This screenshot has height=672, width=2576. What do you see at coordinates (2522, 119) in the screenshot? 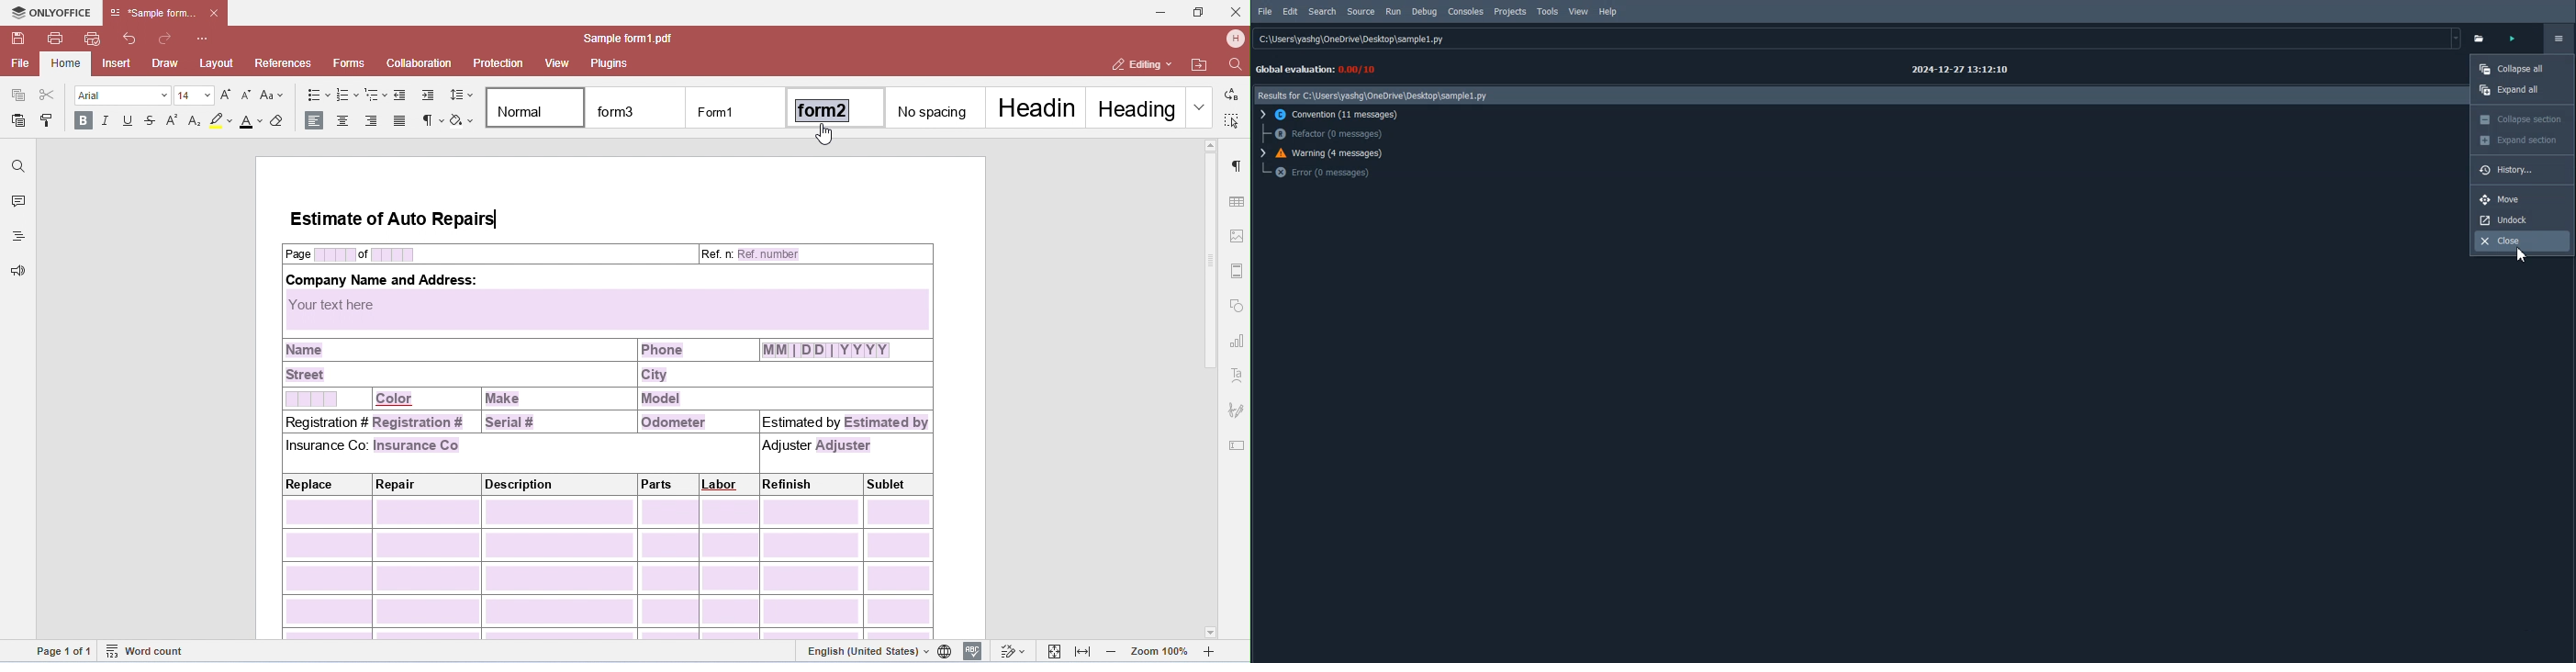
I see `Collapse section` at bounding box center [2522, 119].